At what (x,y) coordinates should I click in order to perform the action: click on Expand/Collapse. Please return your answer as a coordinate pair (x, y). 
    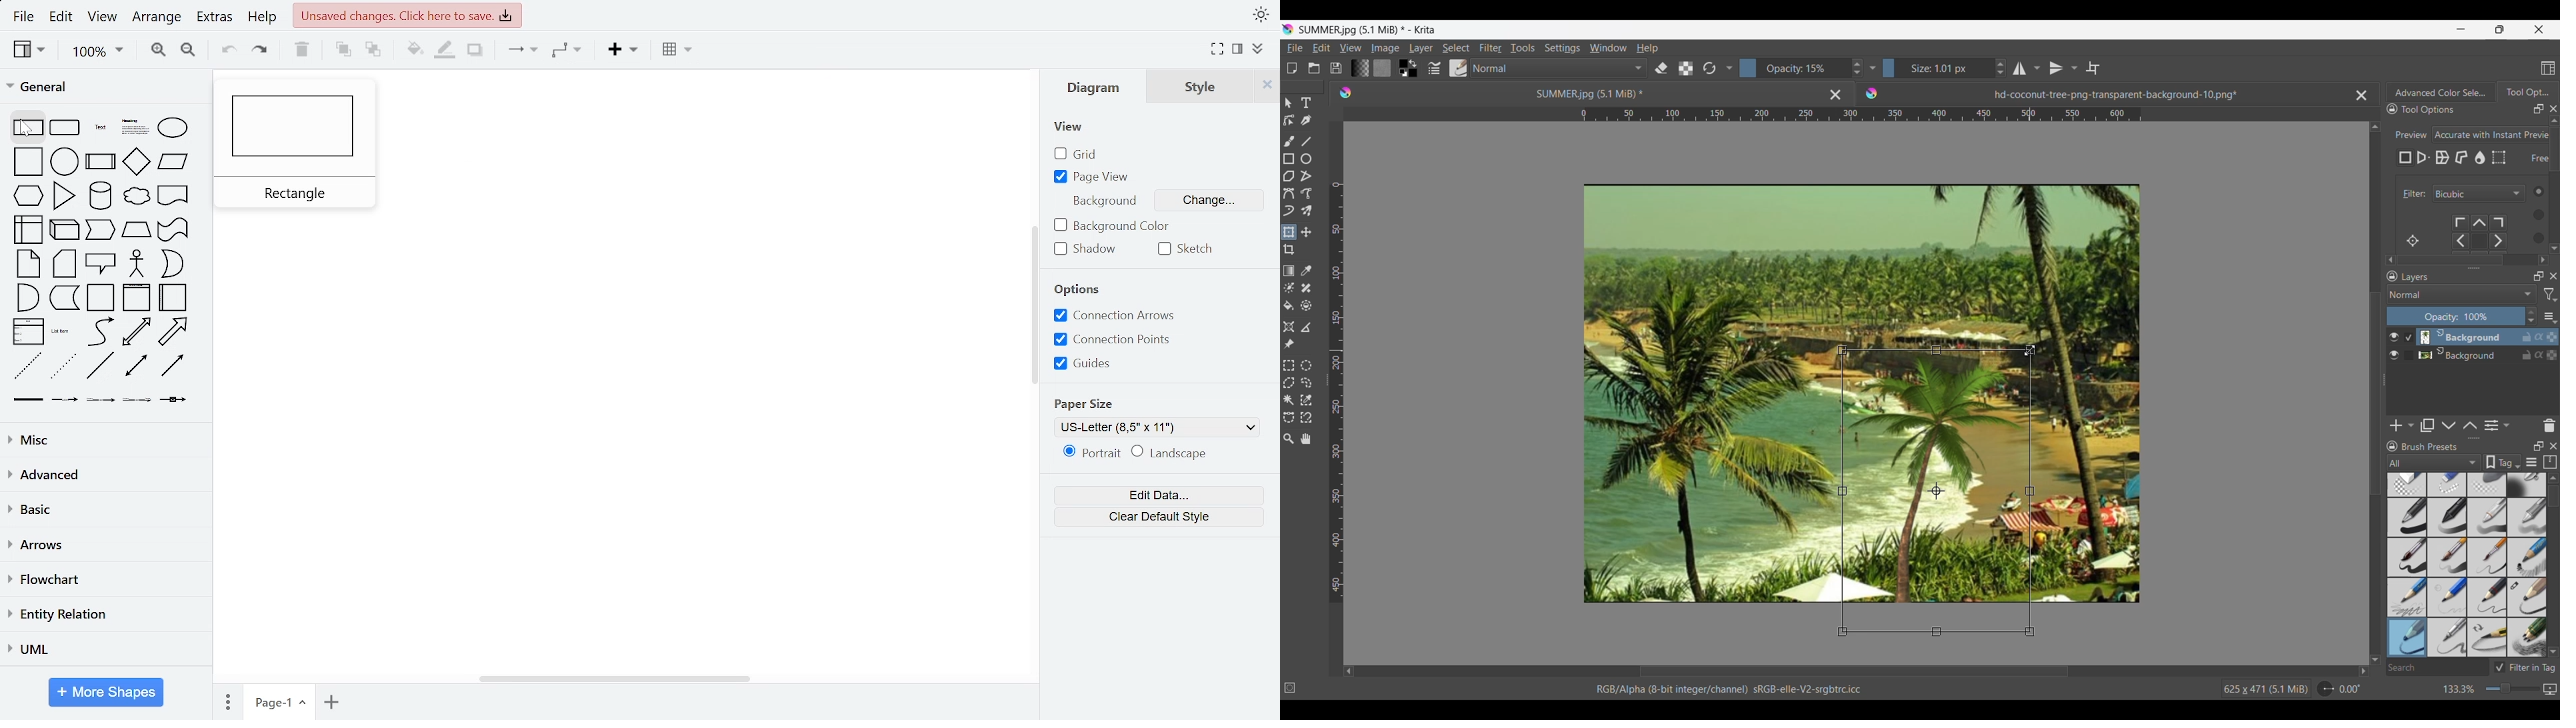
    Looking at the image, I should click on (2385, 380).